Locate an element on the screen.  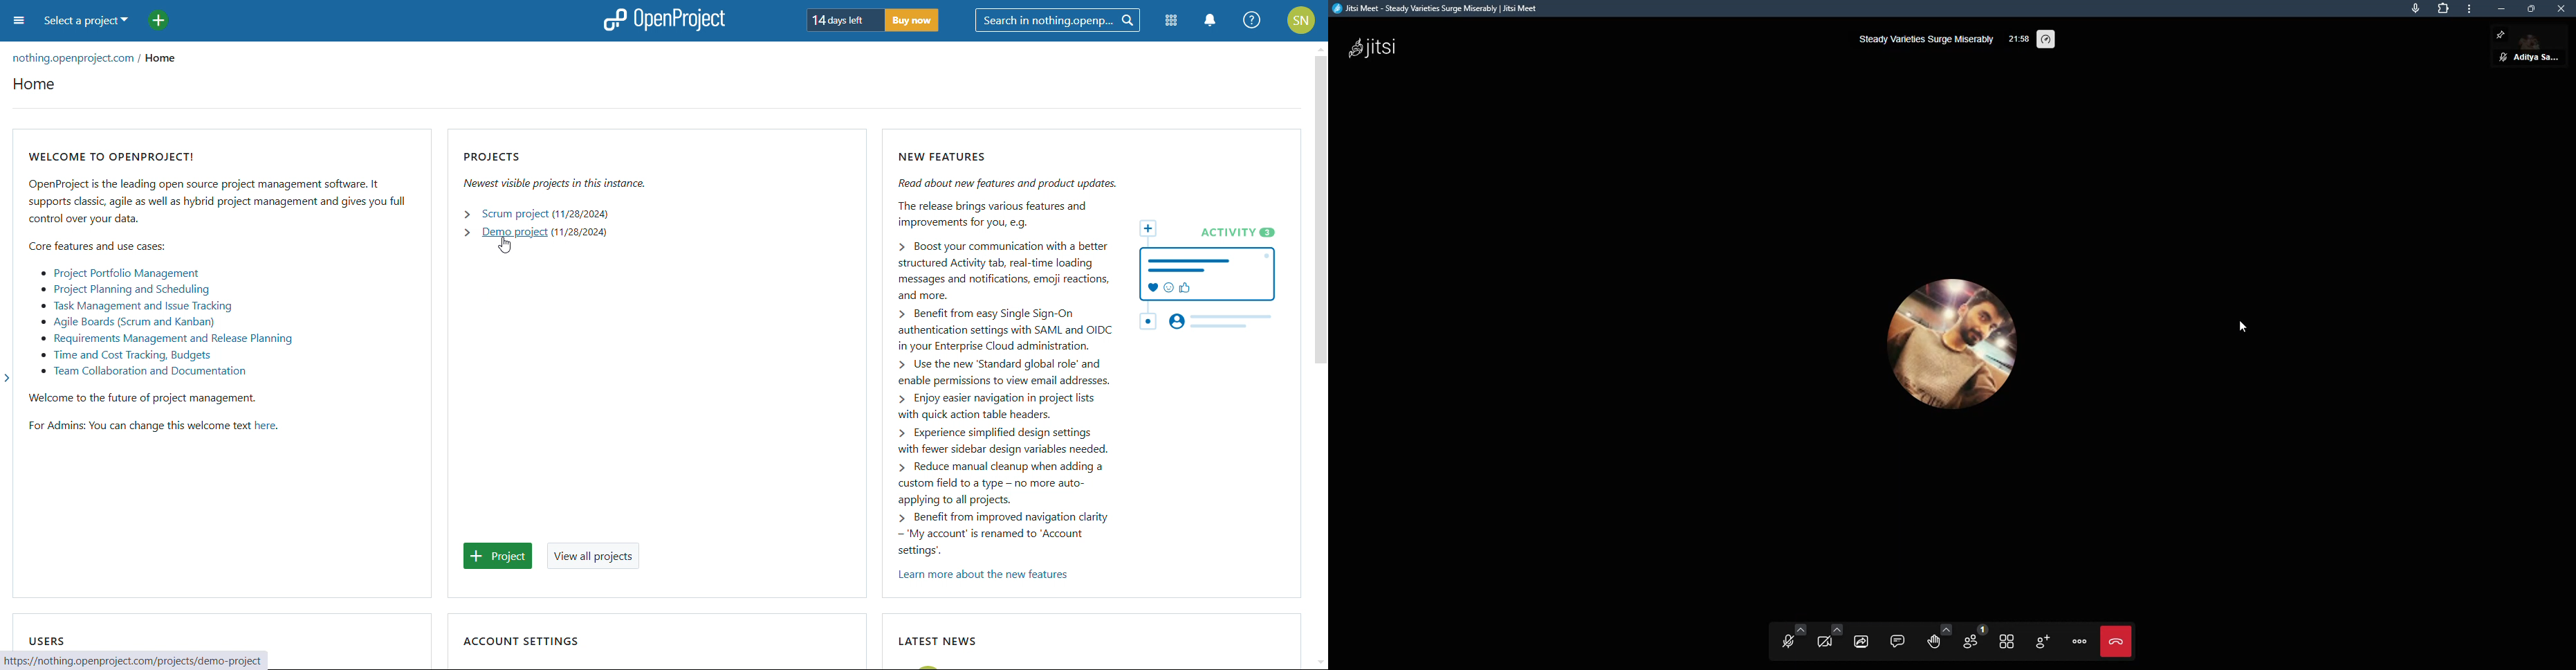
team collaboration & documentation is located at coordinates (142, 372).